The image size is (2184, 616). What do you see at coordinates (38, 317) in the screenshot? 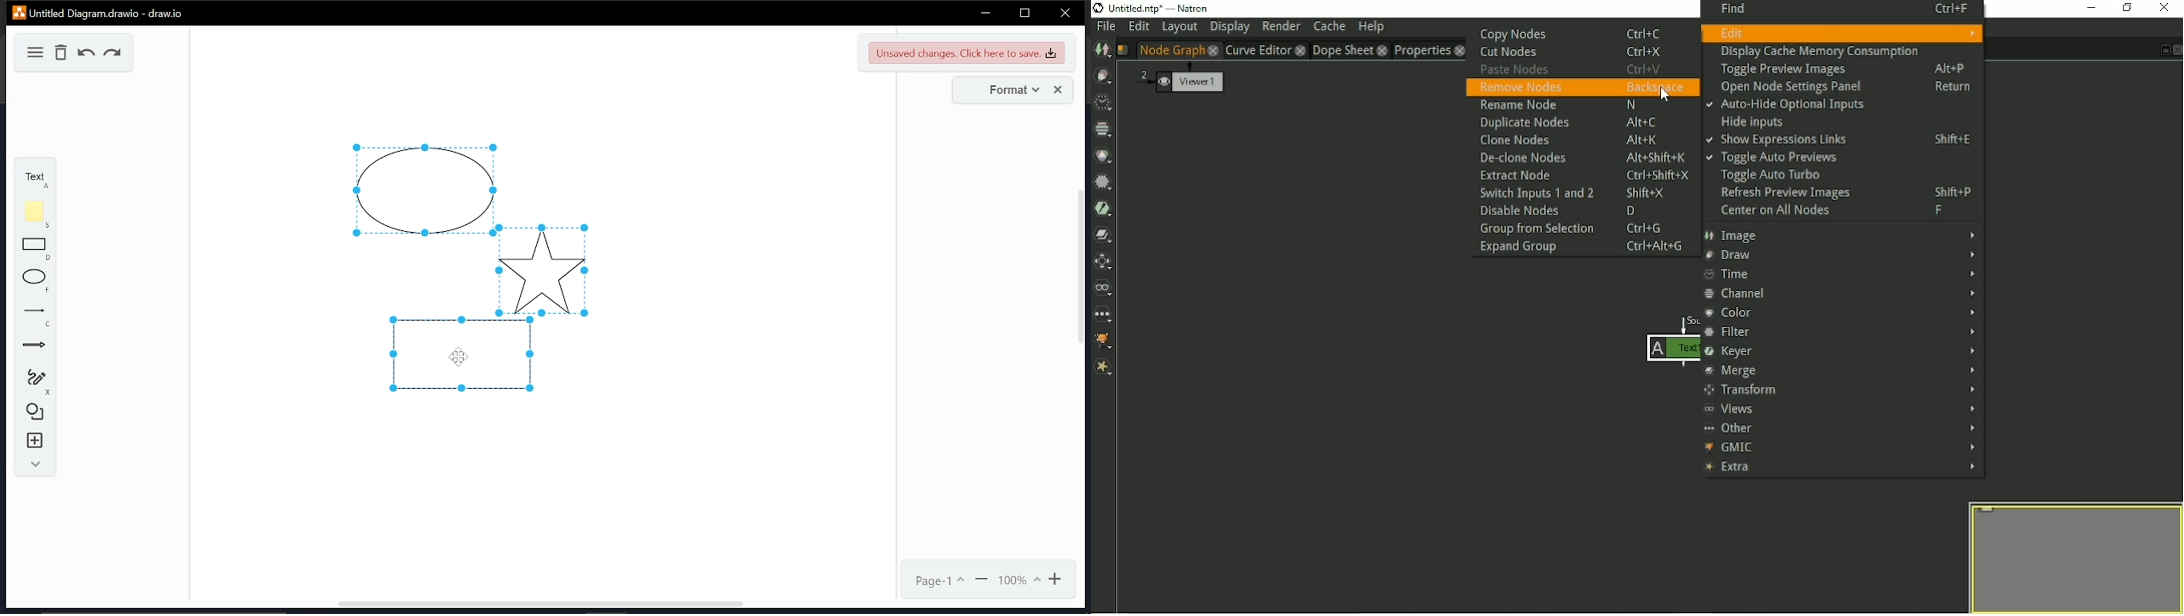
I see `lines` at bounding box center [38, 317].